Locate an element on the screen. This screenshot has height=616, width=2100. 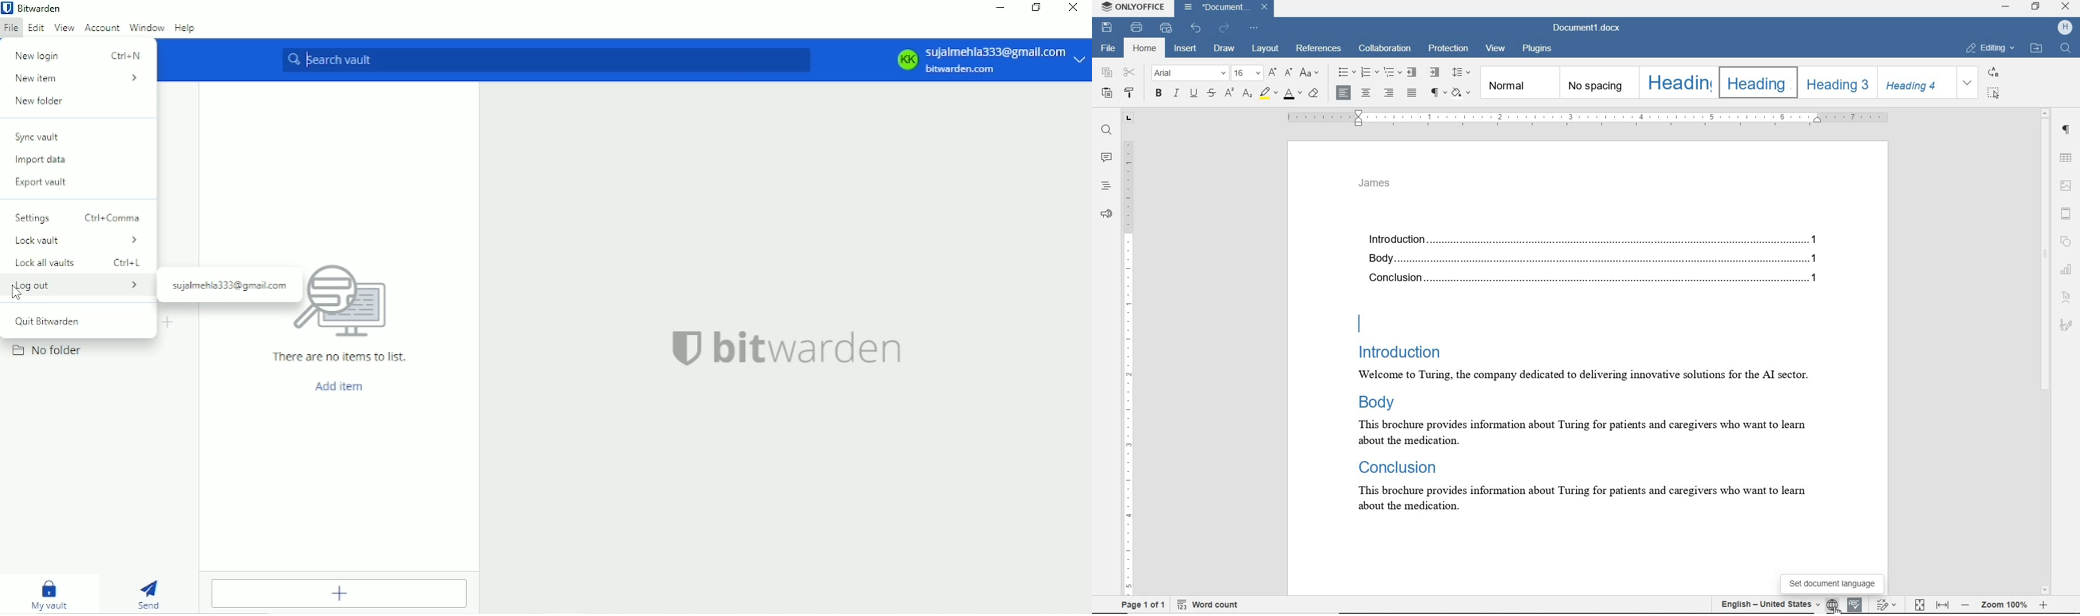
bitwarden is located at coordinates (810, 348).